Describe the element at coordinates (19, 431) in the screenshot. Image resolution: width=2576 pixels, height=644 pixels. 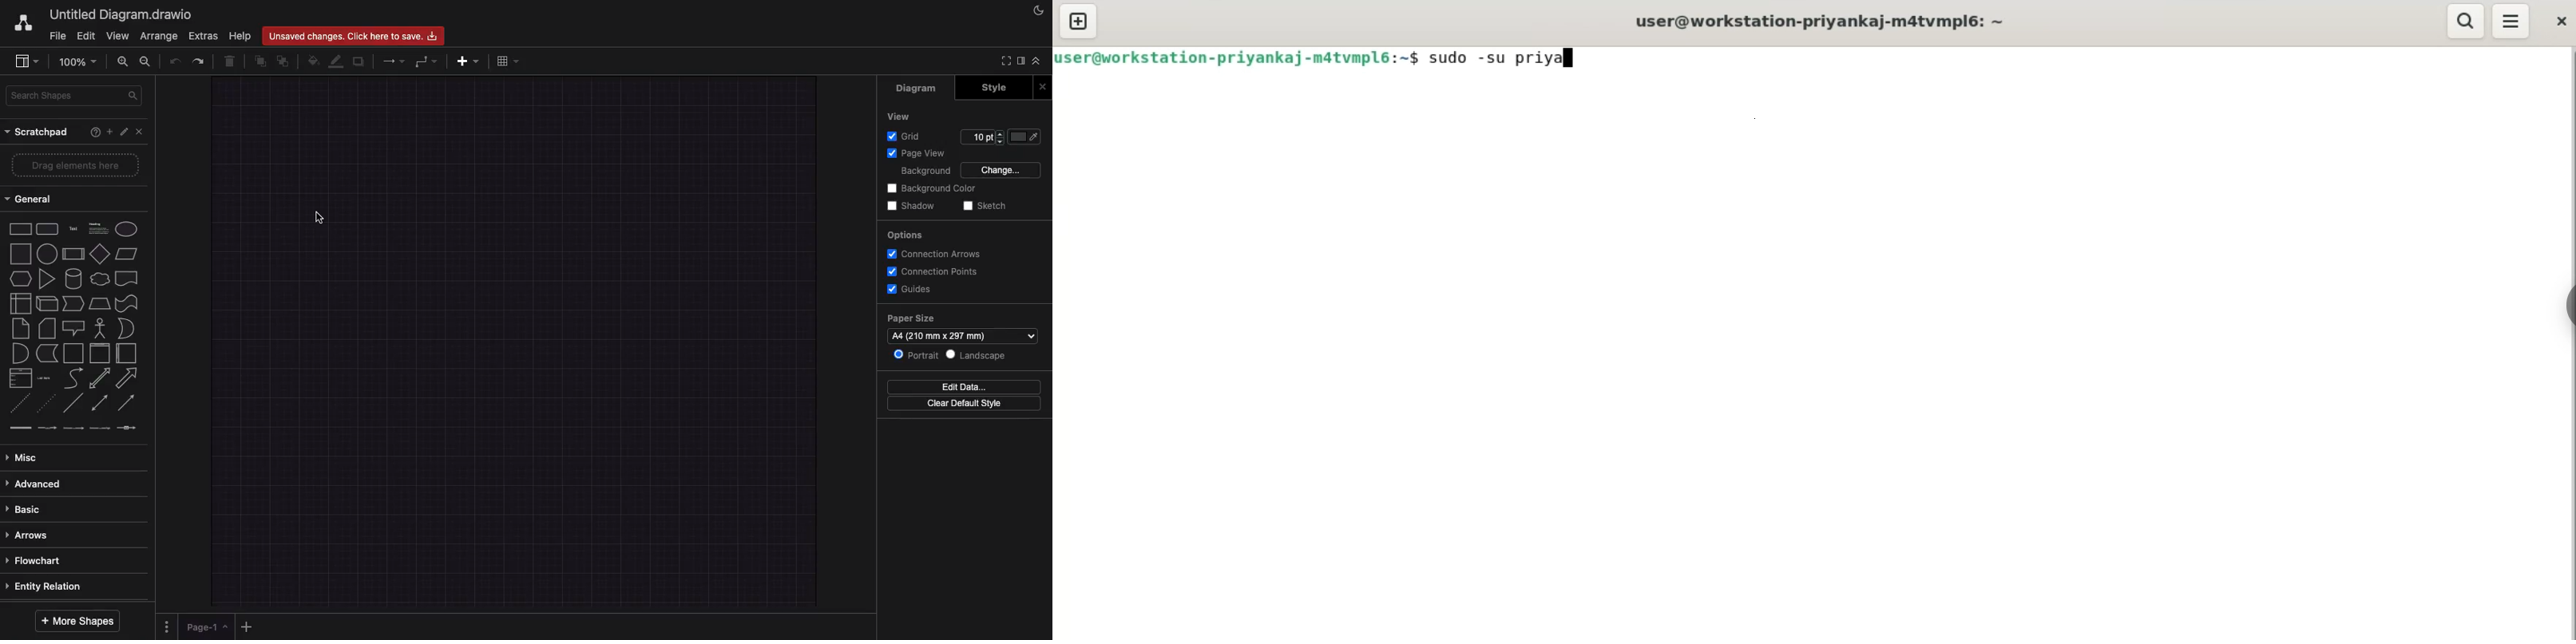
I see `link` at that location.